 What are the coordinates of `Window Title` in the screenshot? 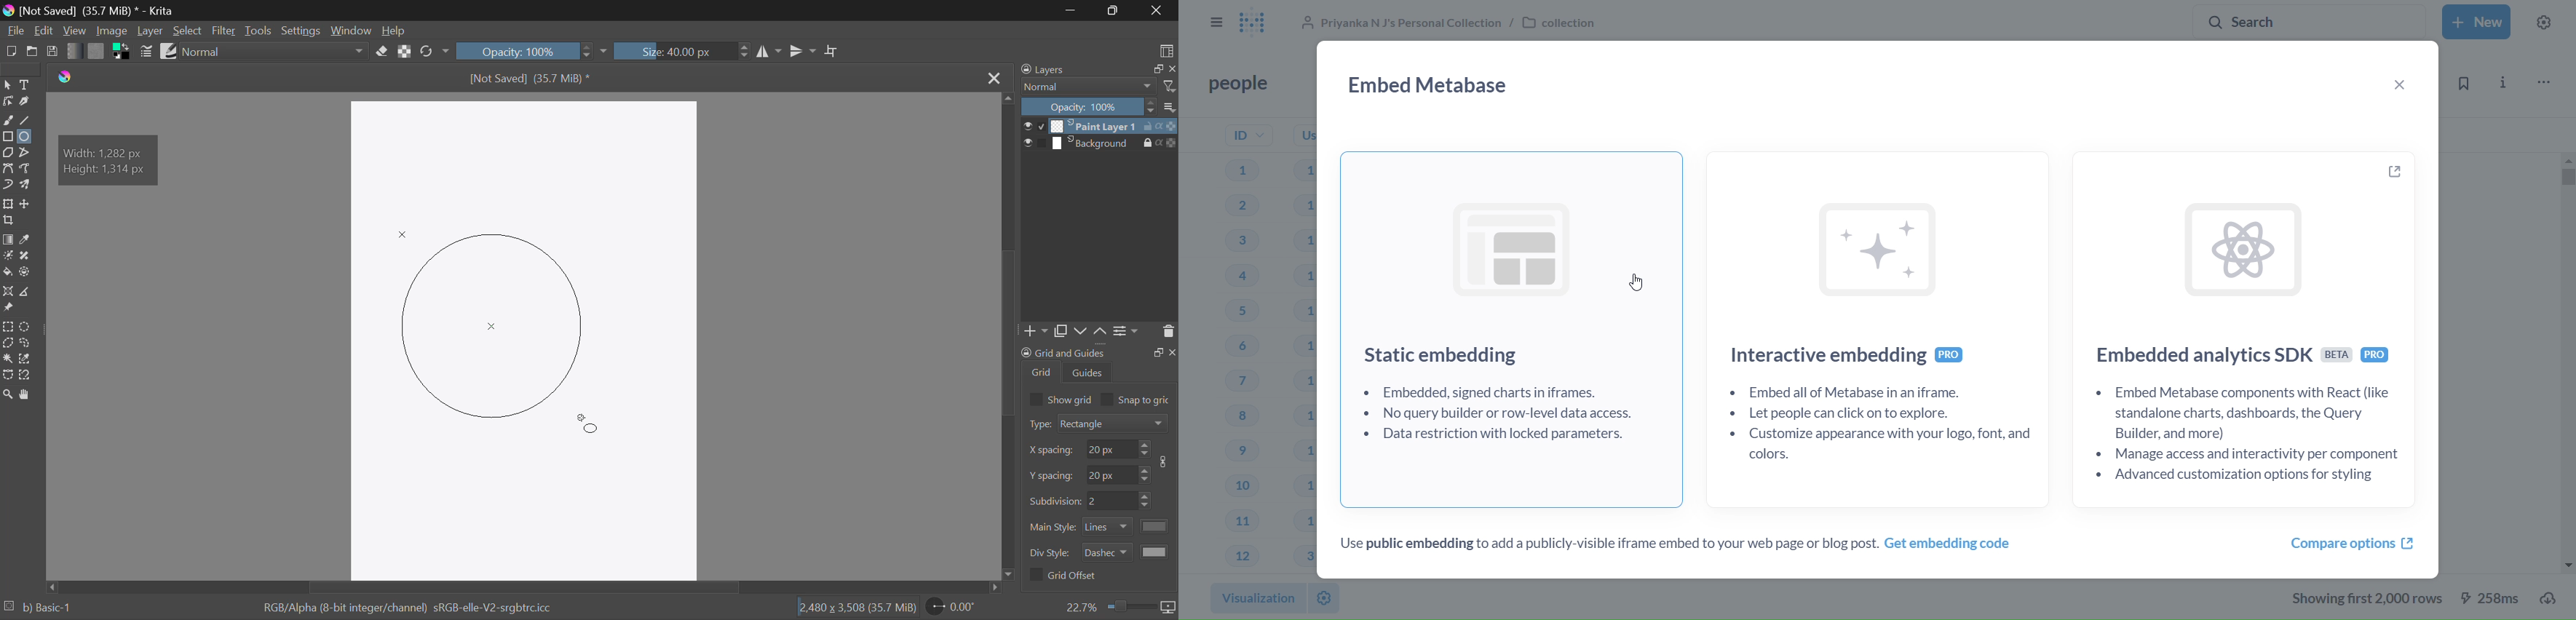 It's located at (90, 10).